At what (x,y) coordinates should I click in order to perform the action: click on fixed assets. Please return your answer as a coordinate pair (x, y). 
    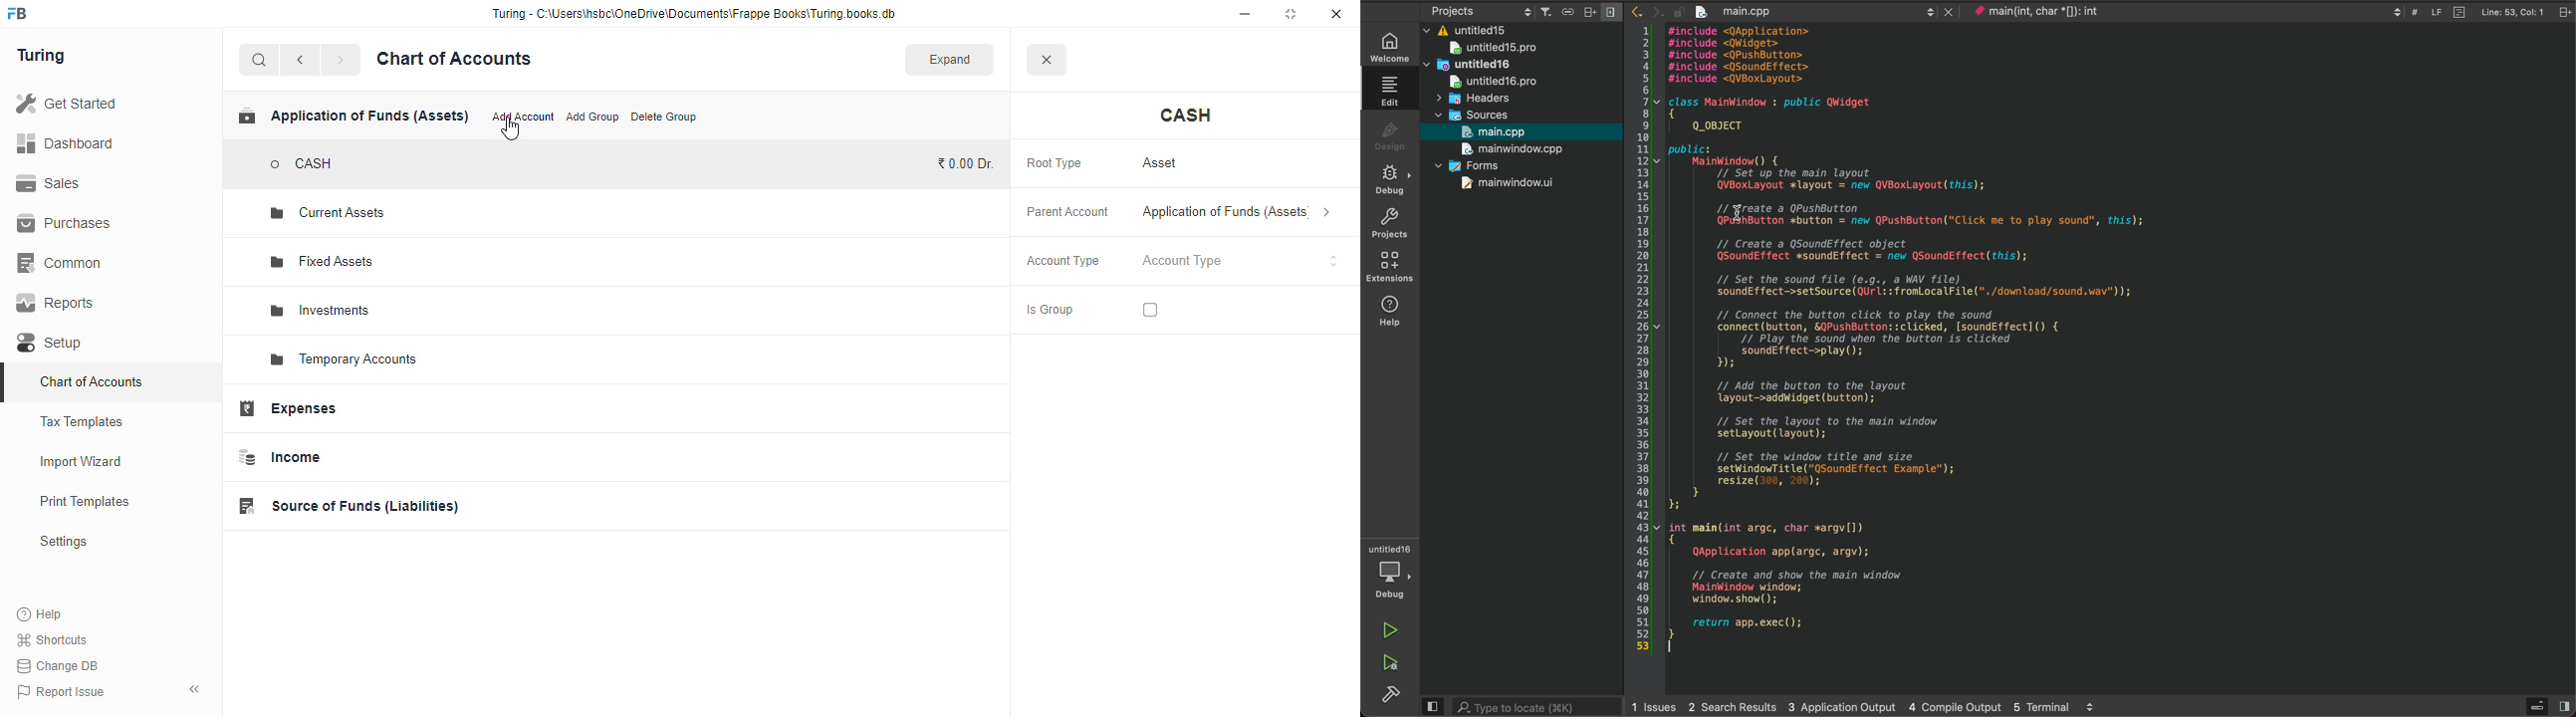
    Looking at the image, I should click on (325, 262).